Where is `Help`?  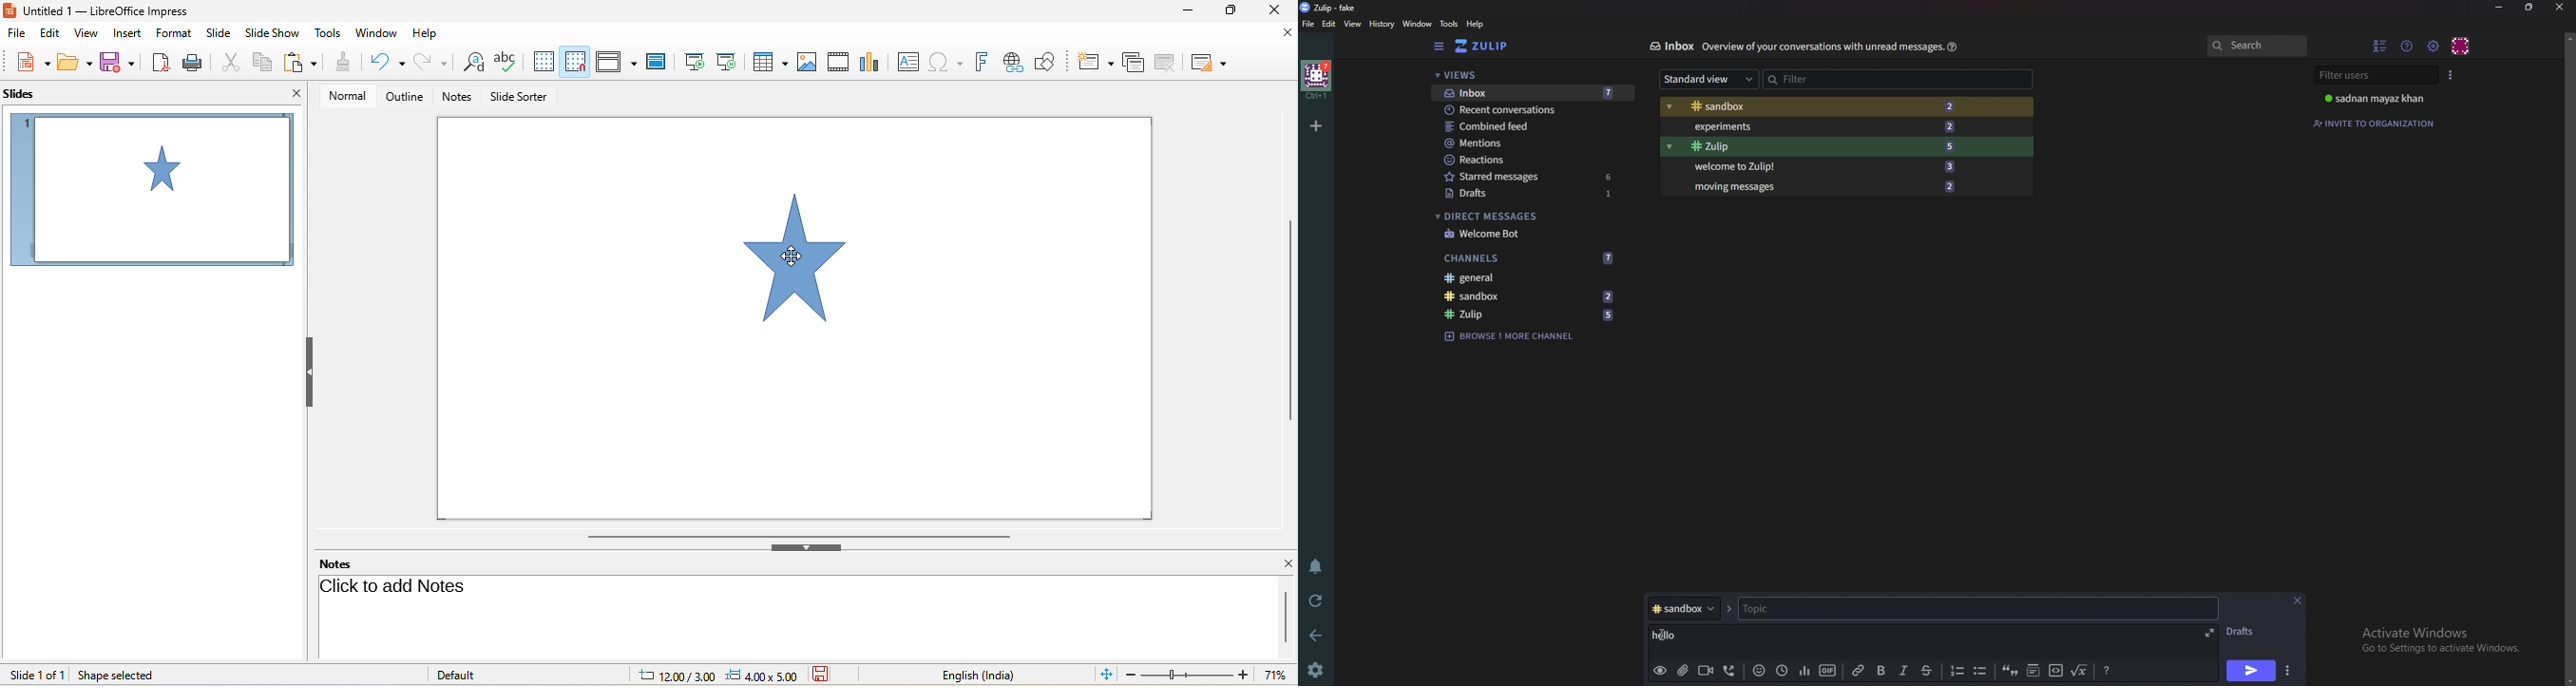
Help is located at coordinates (1951, 47).